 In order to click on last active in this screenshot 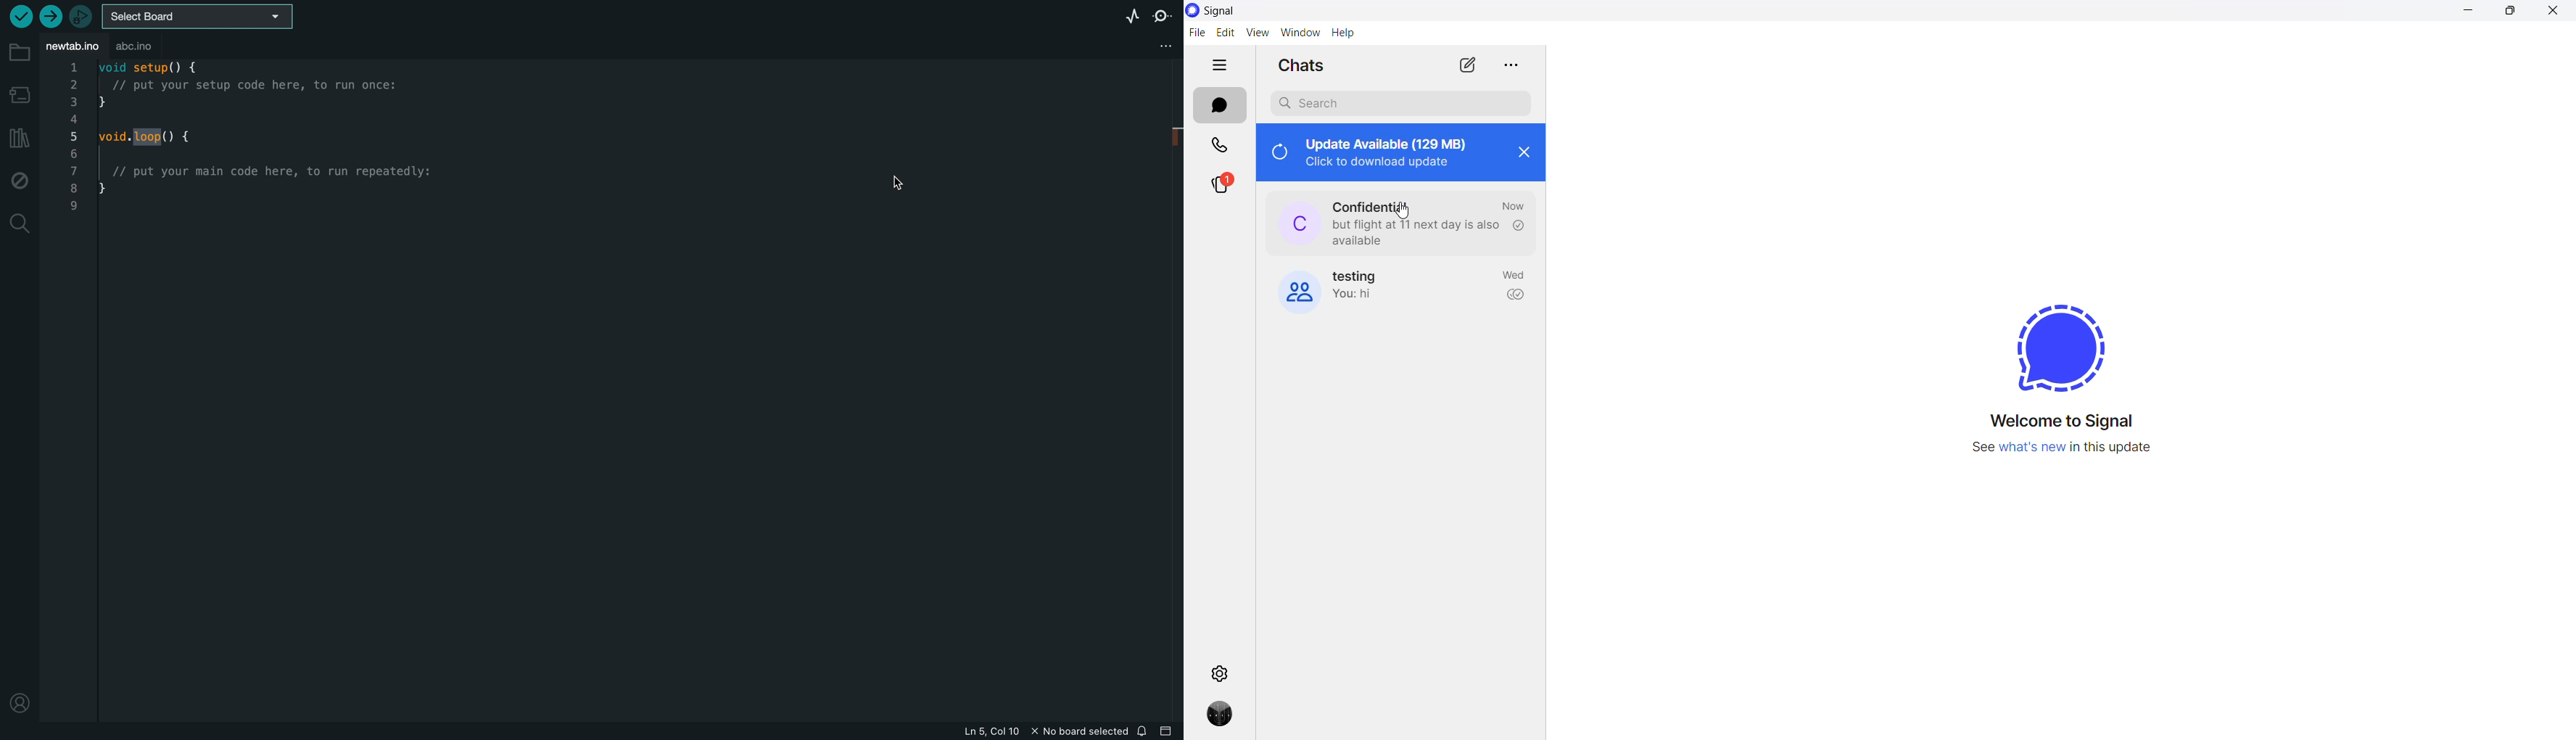, I will do `click(1513, 206)`.